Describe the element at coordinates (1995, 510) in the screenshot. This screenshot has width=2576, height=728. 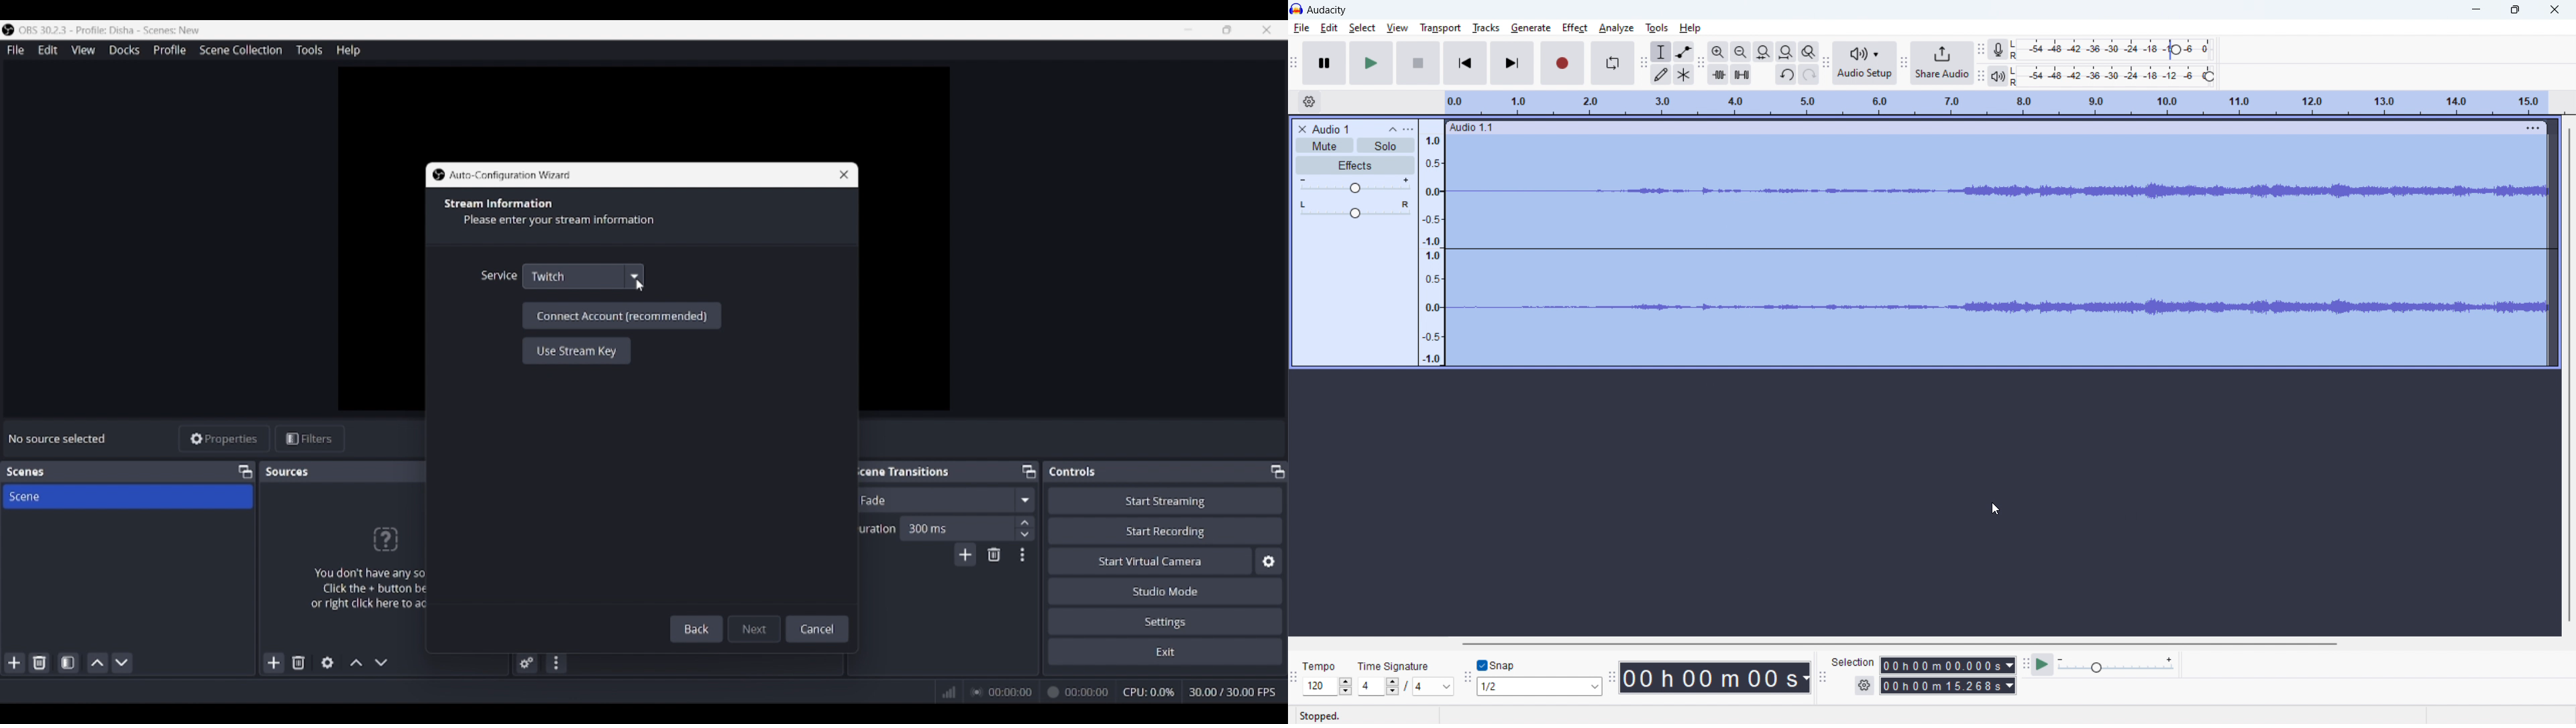
I see `cursor` at that location.